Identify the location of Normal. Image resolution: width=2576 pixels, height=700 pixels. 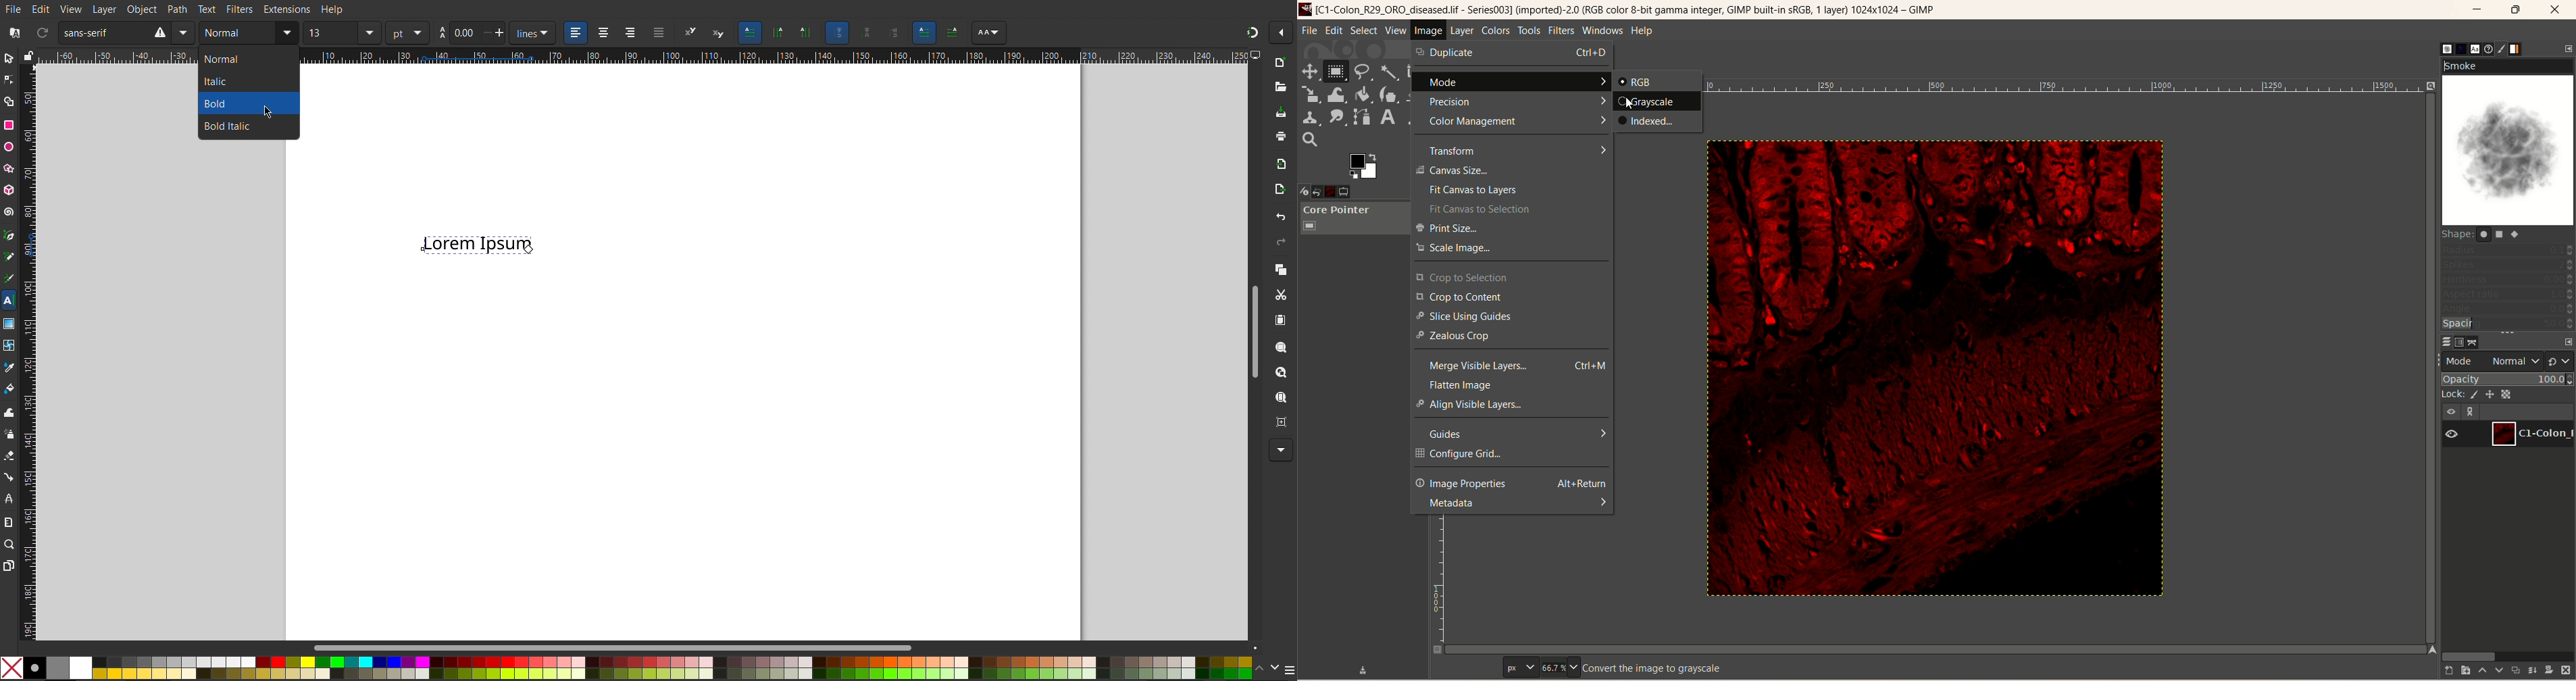
(243, 59).